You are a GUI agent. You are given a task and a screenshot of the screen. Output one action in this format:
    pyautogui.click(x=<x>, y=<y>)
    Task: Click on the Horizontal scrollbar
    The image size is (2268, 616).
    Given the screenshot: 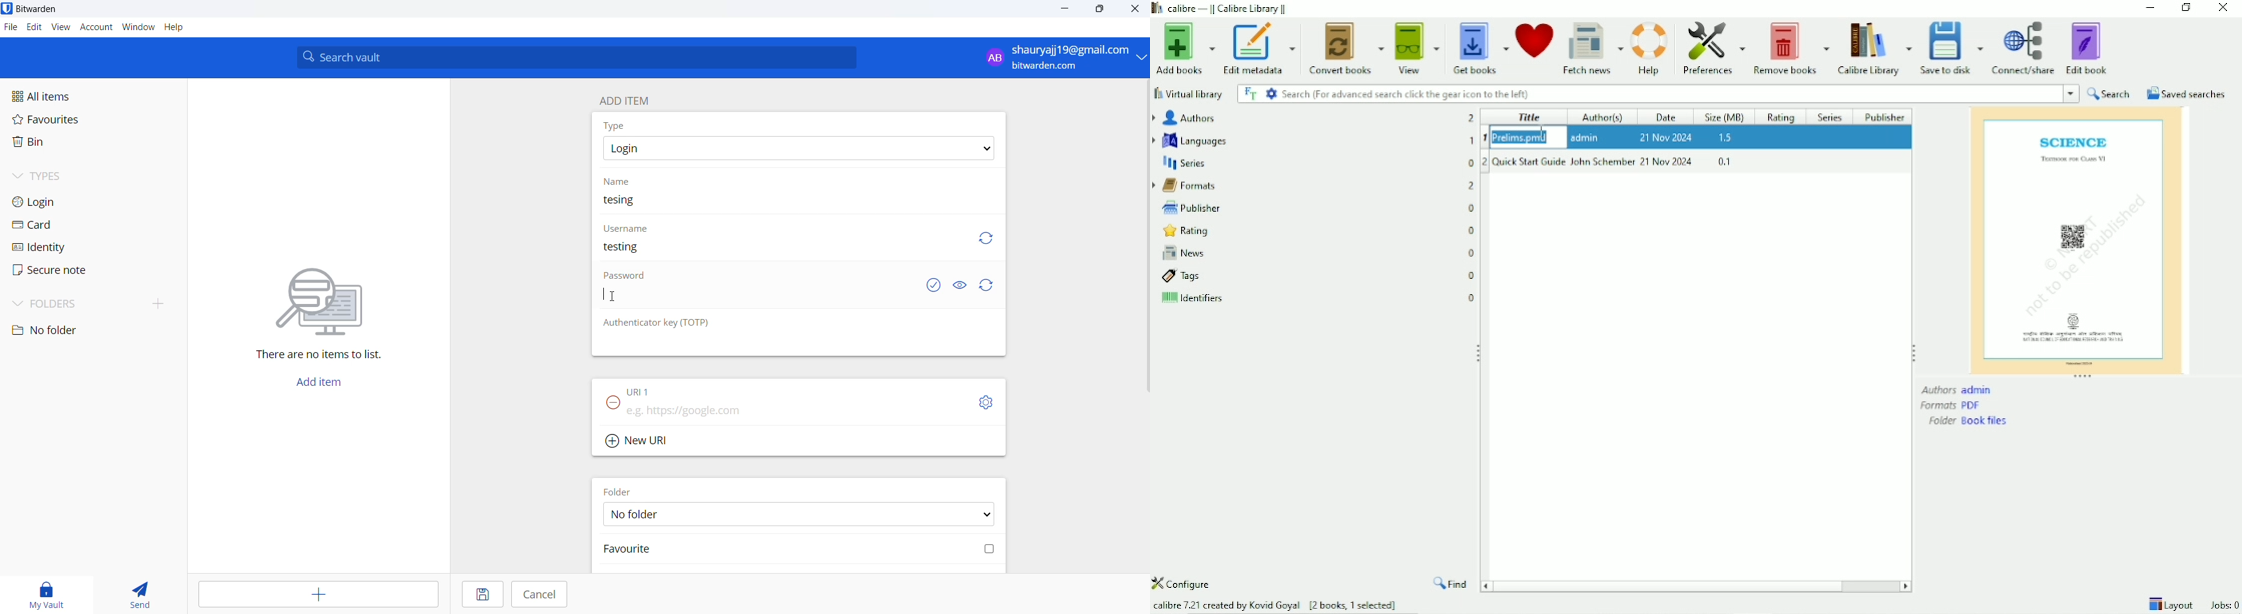 What is the action you would take?
    pyautogui.click(x=1697, y=587)
    